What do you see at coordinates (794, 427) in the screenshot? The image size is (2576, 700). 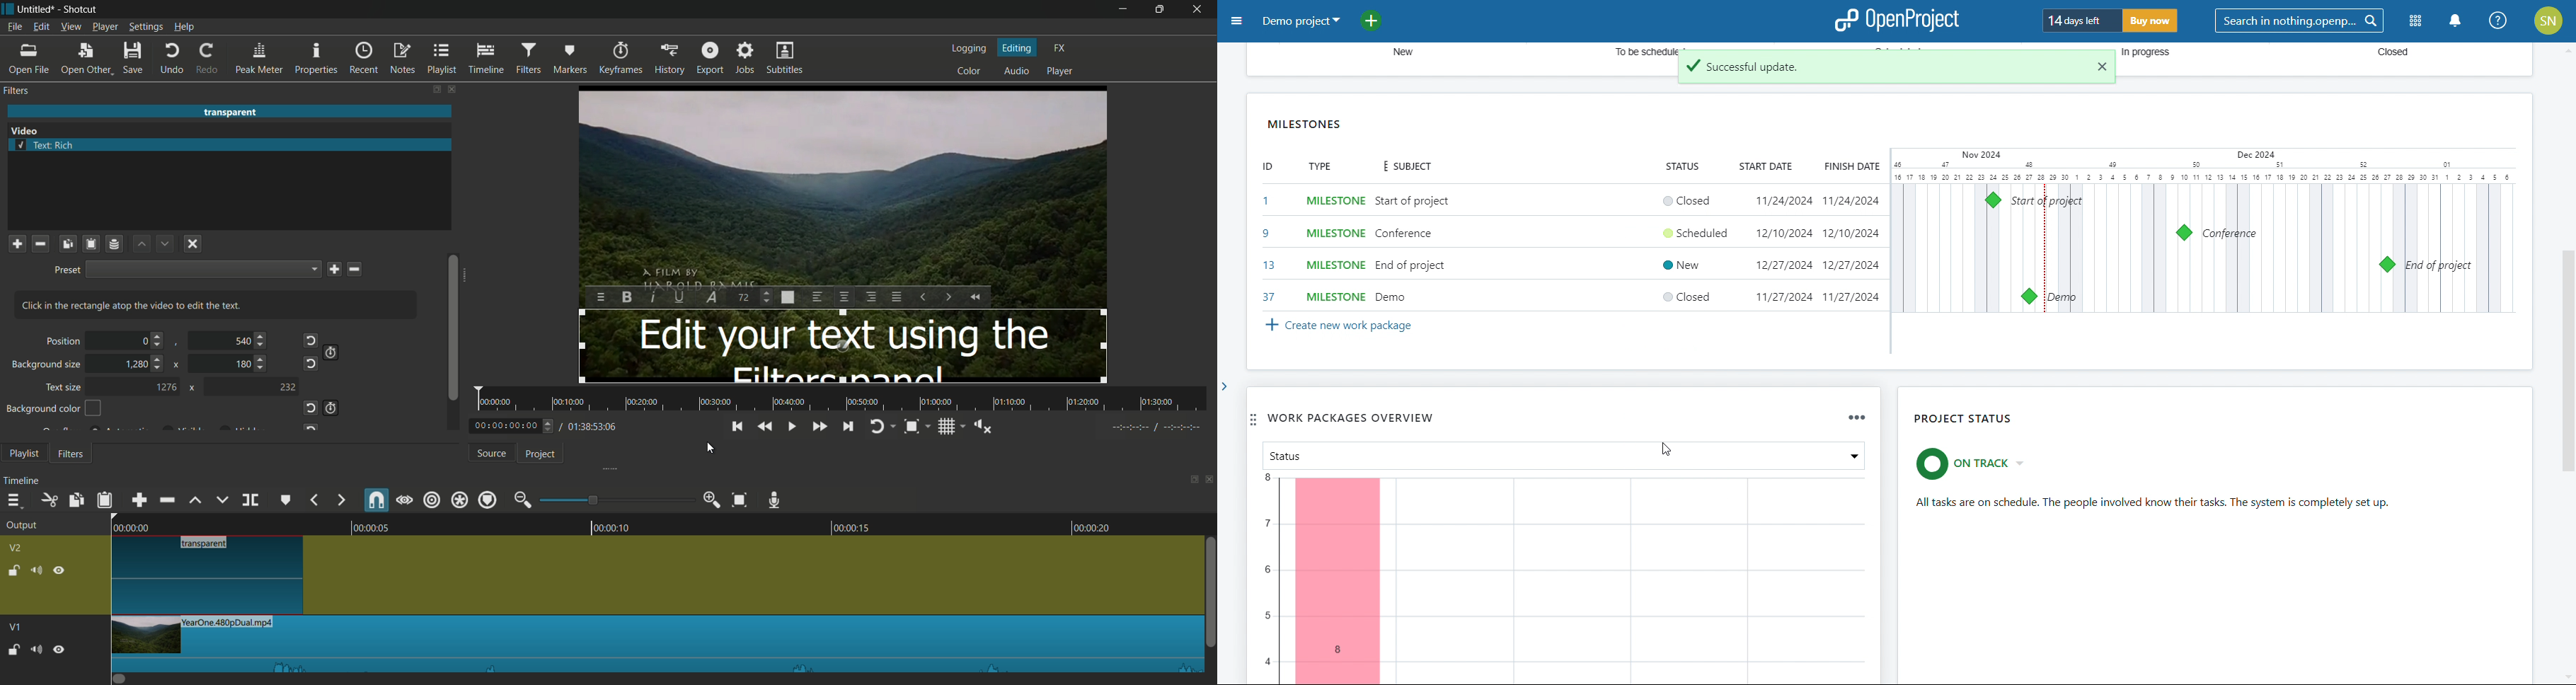 I see `toggle play or pause` at bounding box center [794, 427].